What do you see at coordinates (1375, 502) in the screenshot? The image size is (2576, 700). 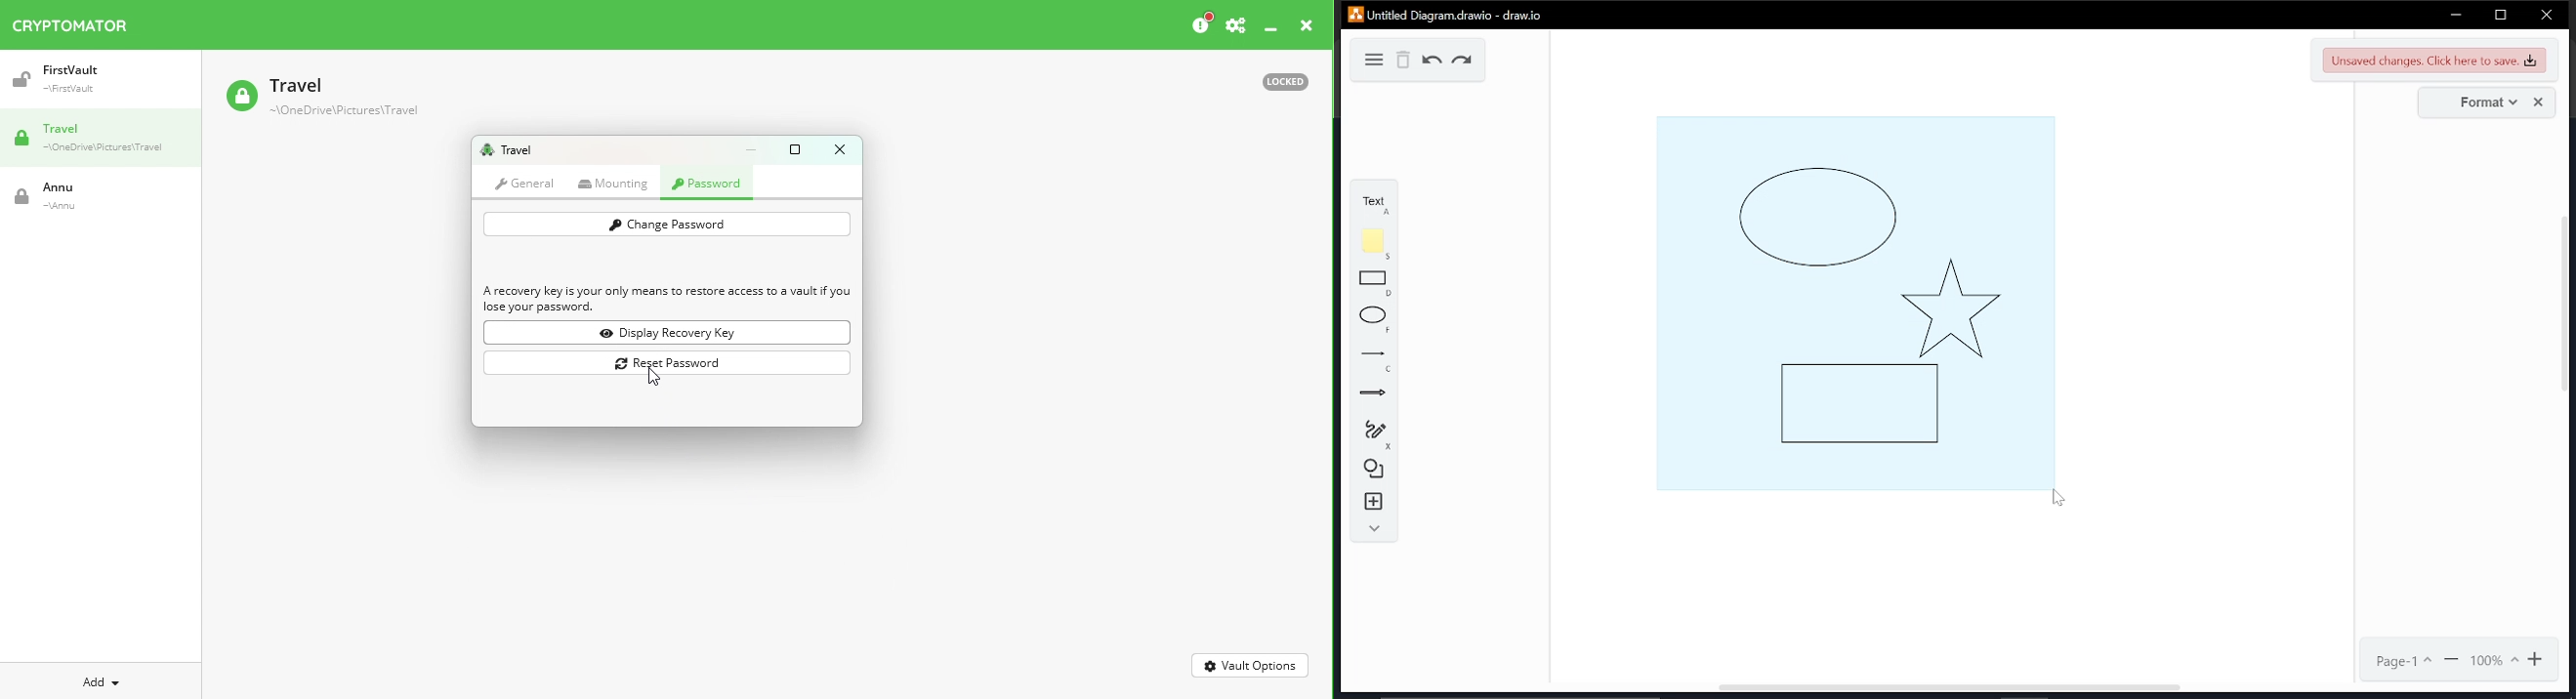 I see `insert` at bounding box center [1375, 502].